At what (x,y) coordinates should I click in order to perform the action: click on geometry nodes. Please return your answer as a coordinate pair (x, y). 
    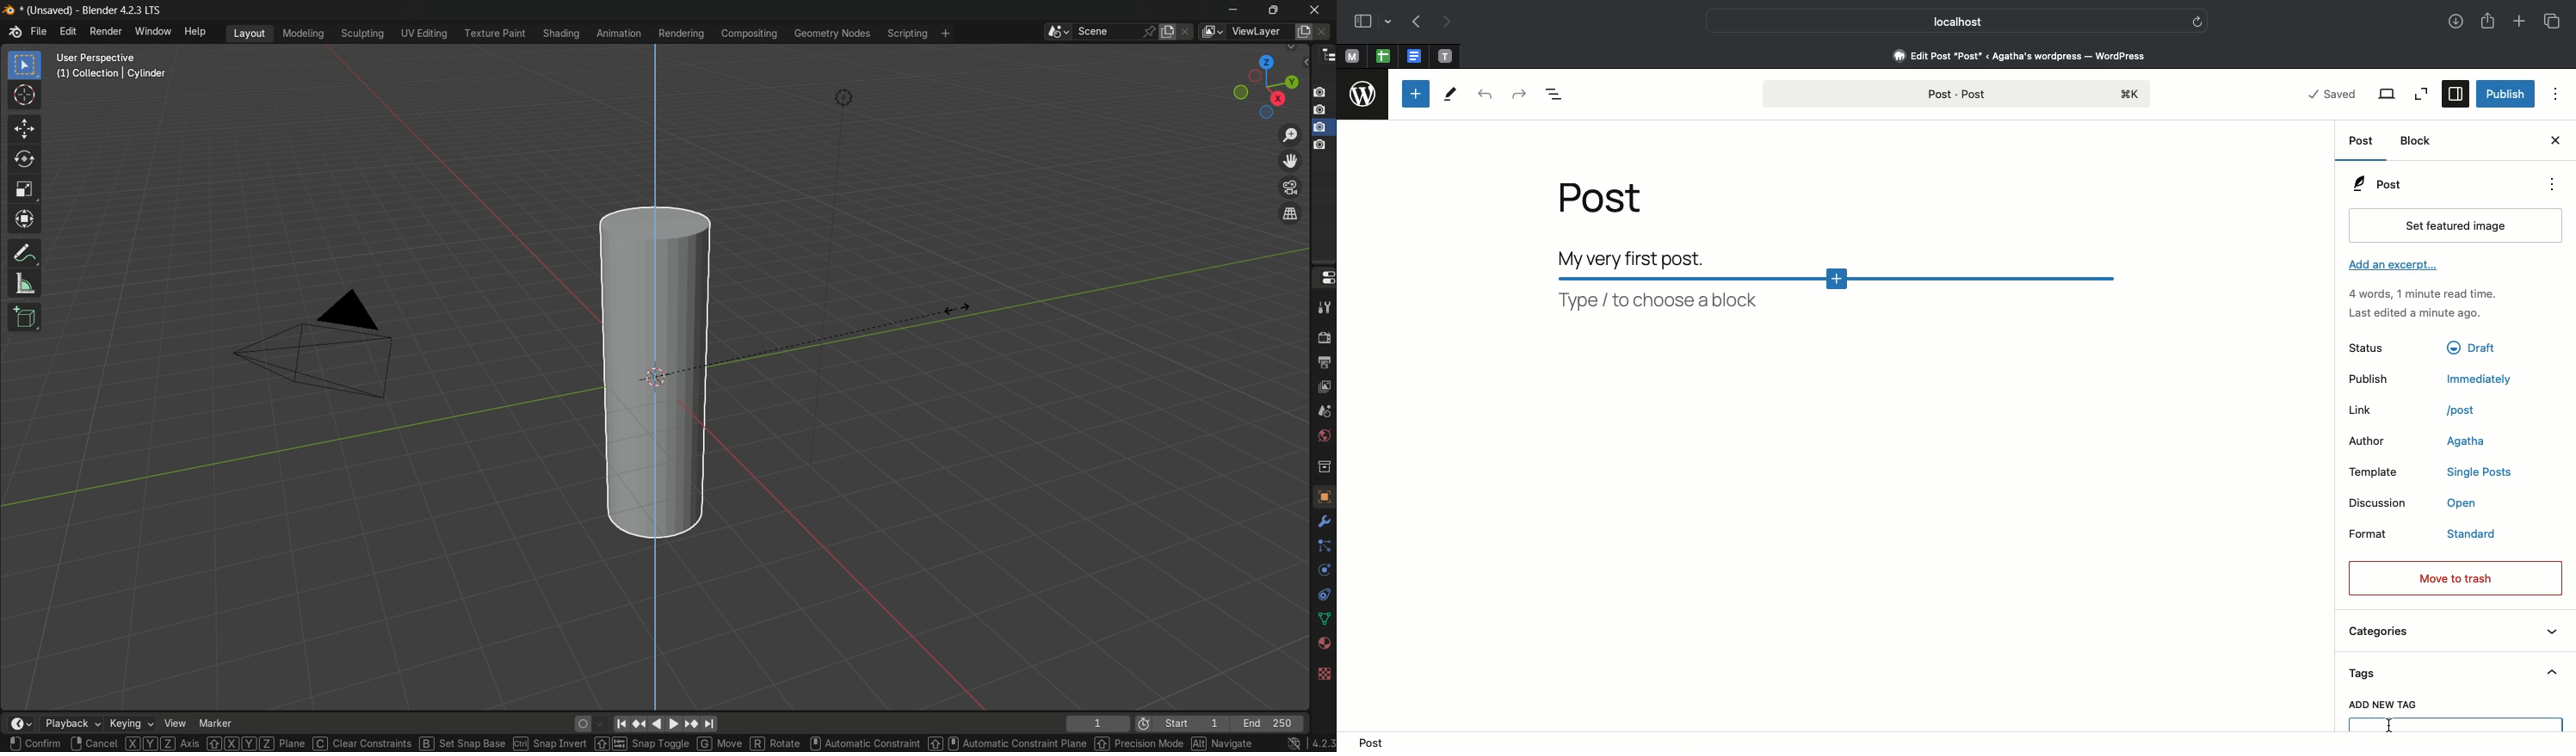
    Looking at the image, I should click on (833, 34).